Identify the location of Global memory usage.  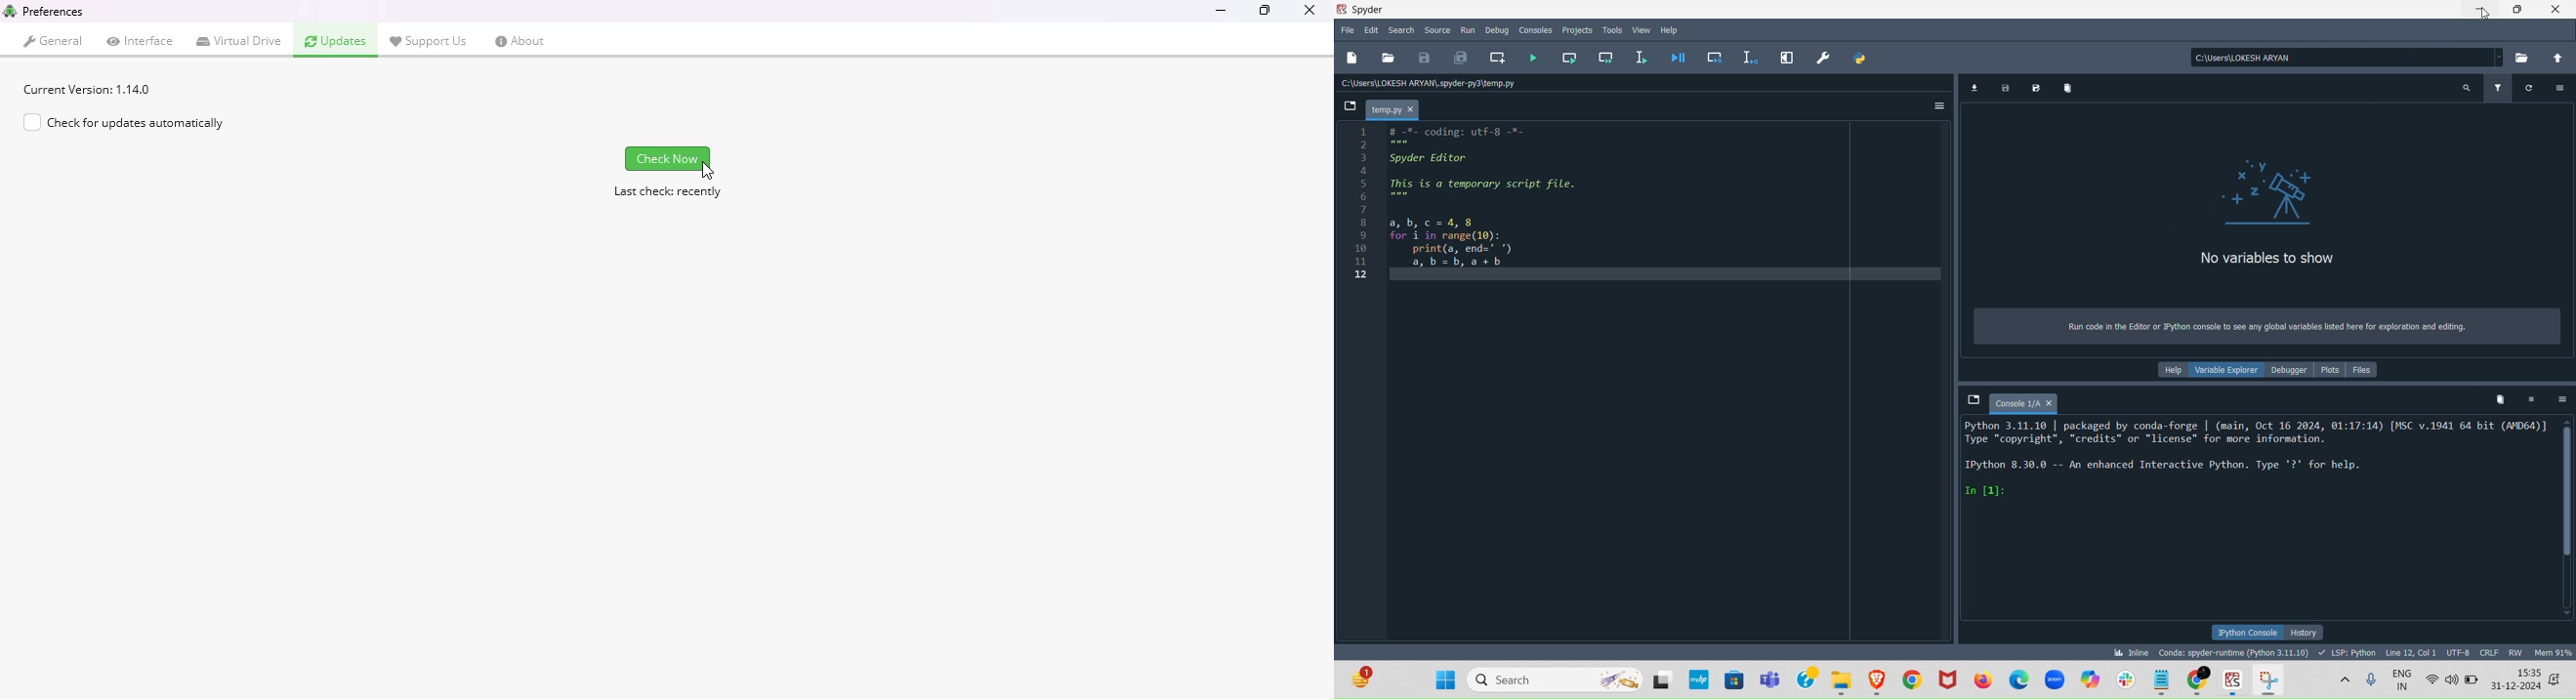
(2553, 652).